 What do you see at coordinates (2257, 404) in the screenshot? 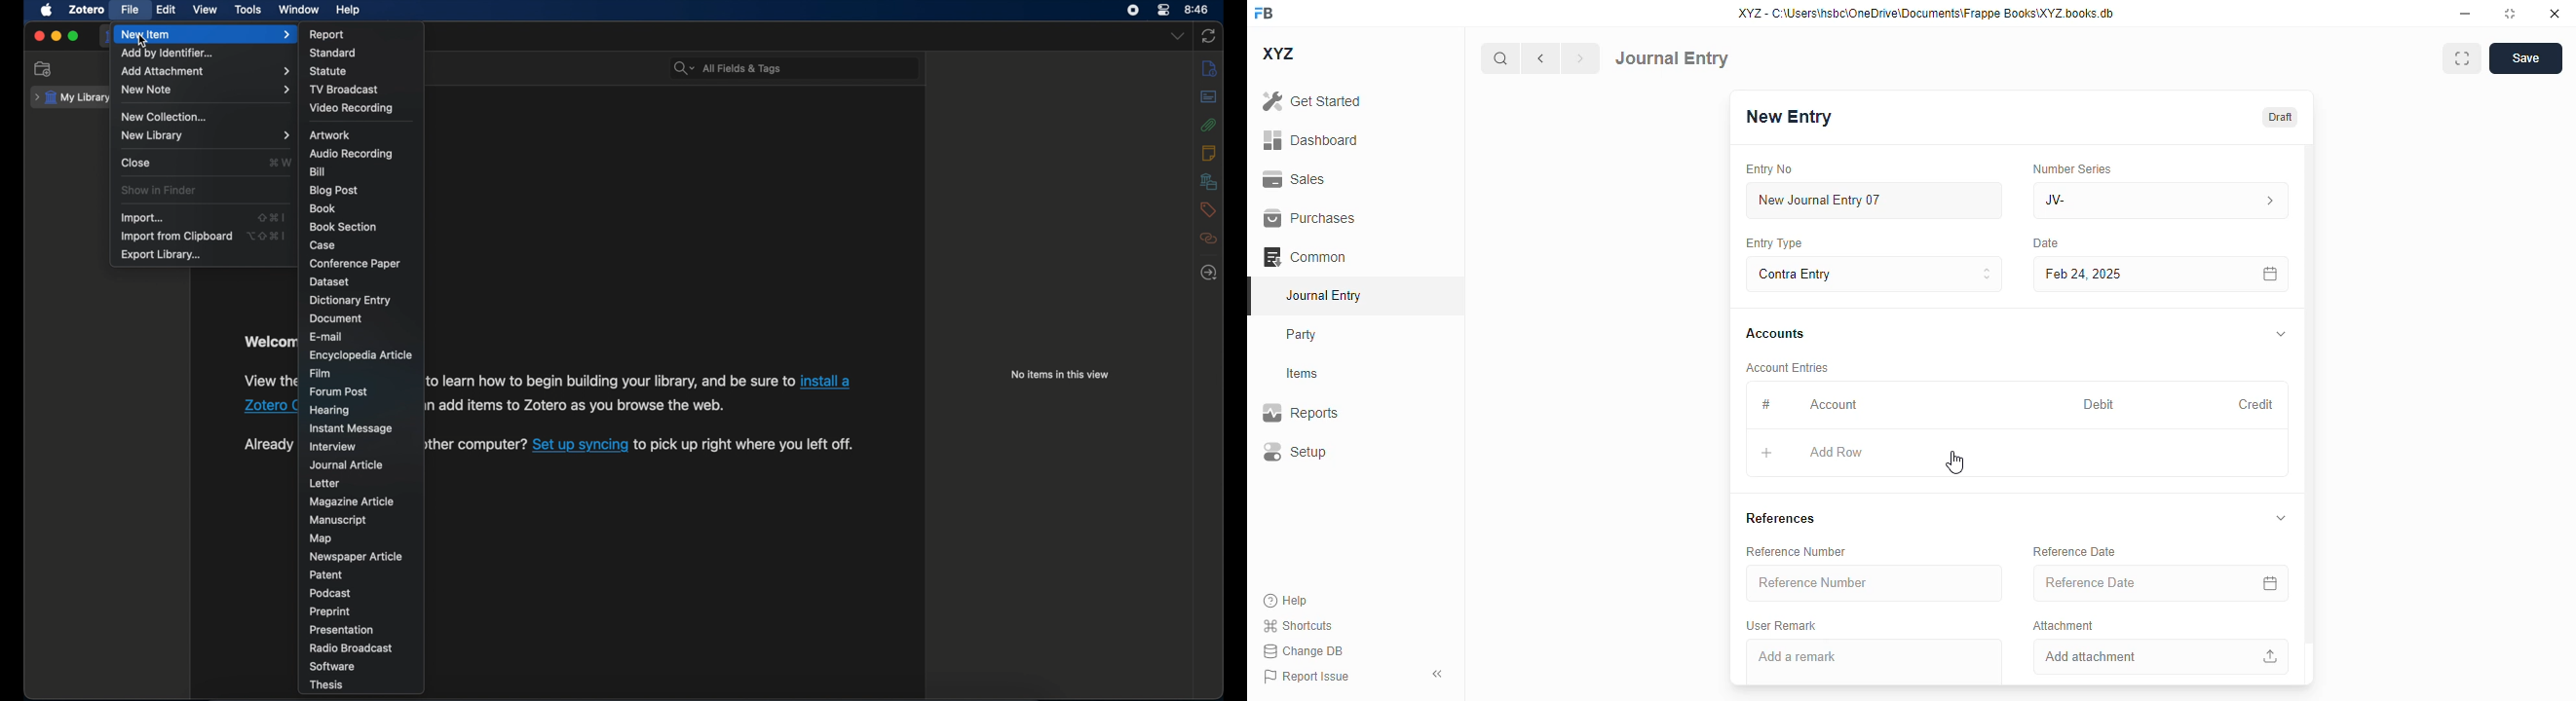
I see `credit` at bounding box center [2257, 404].